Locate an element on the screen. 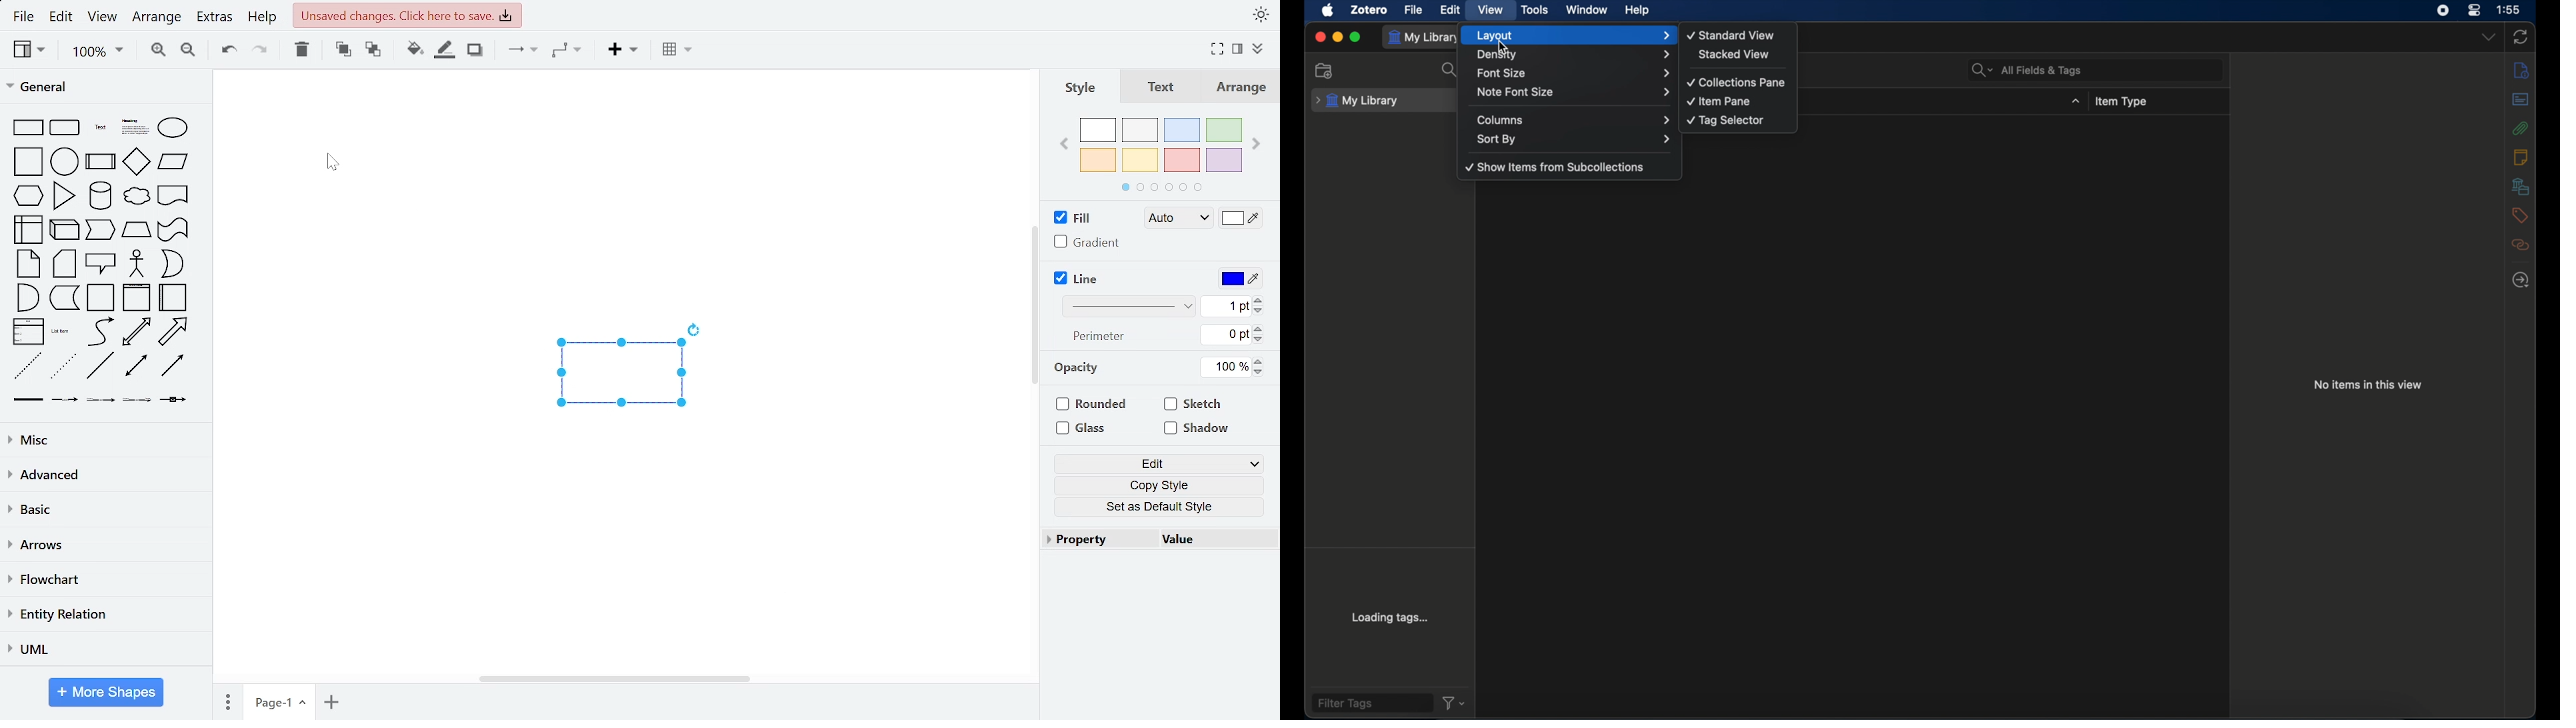 This screenshot has height=728, width=2576. time is located at coordinates (2509, 9).